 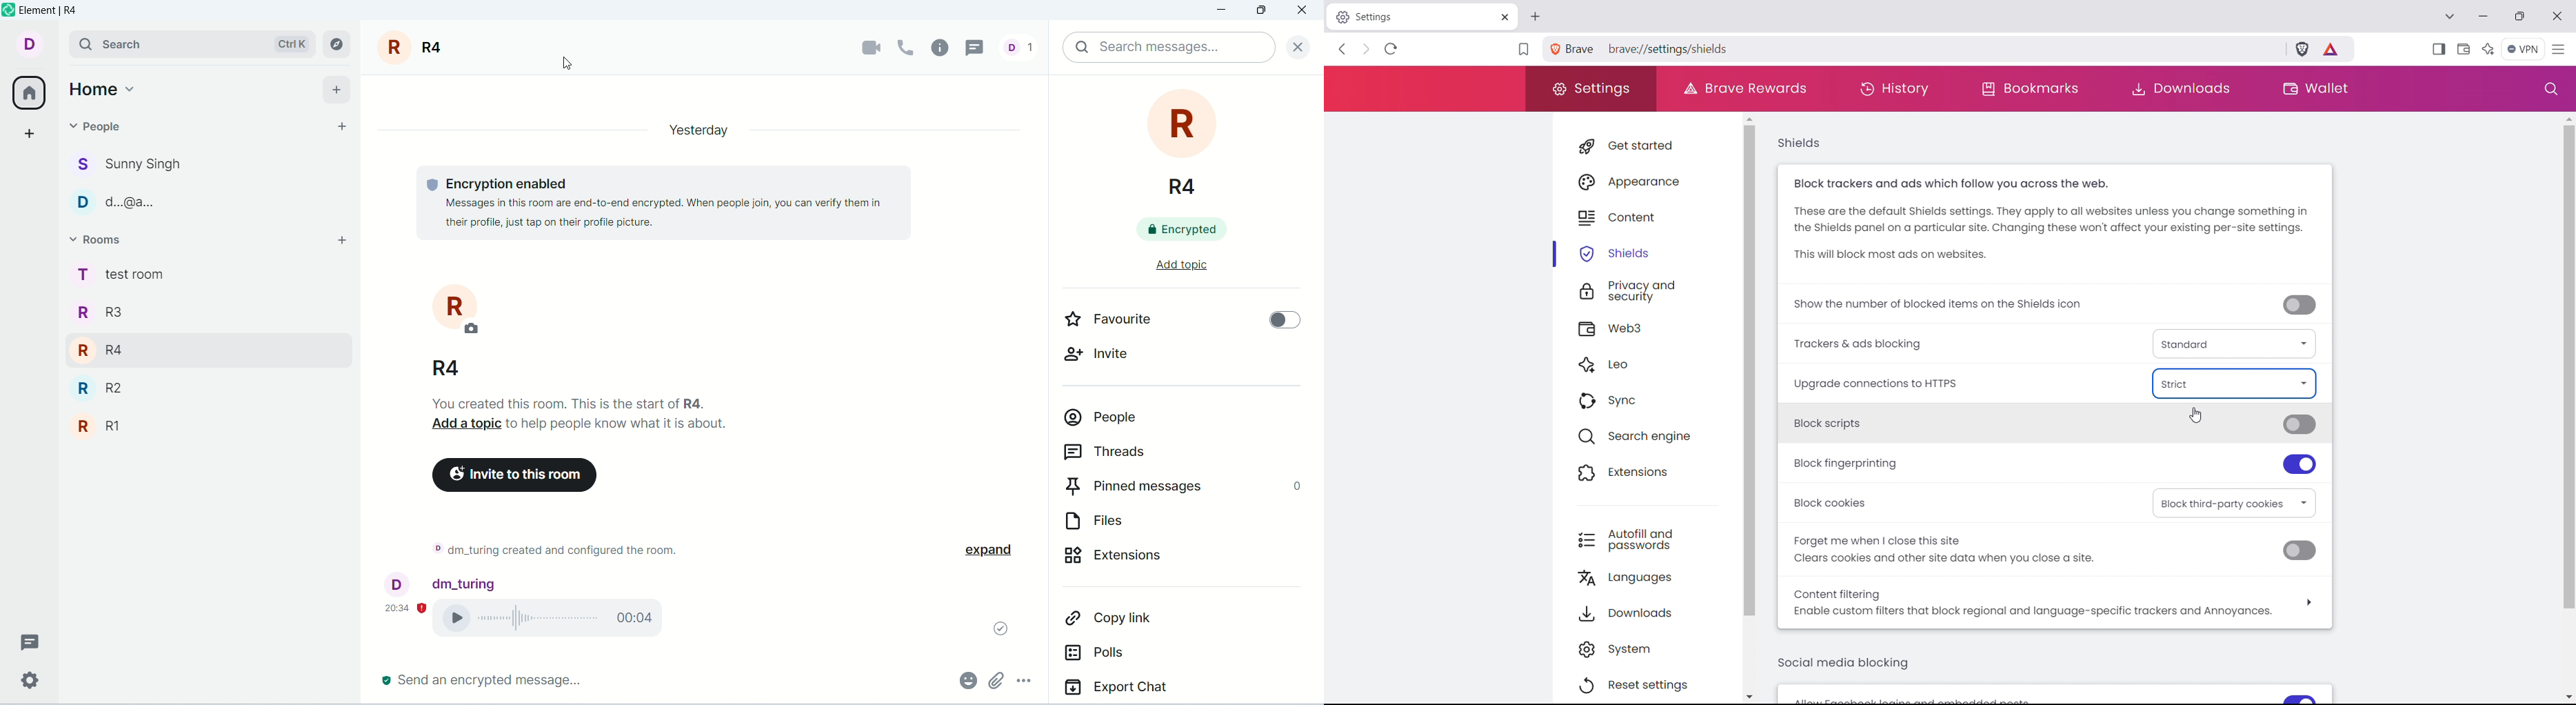 I want to click on create a space, so click(x=32, y=133).